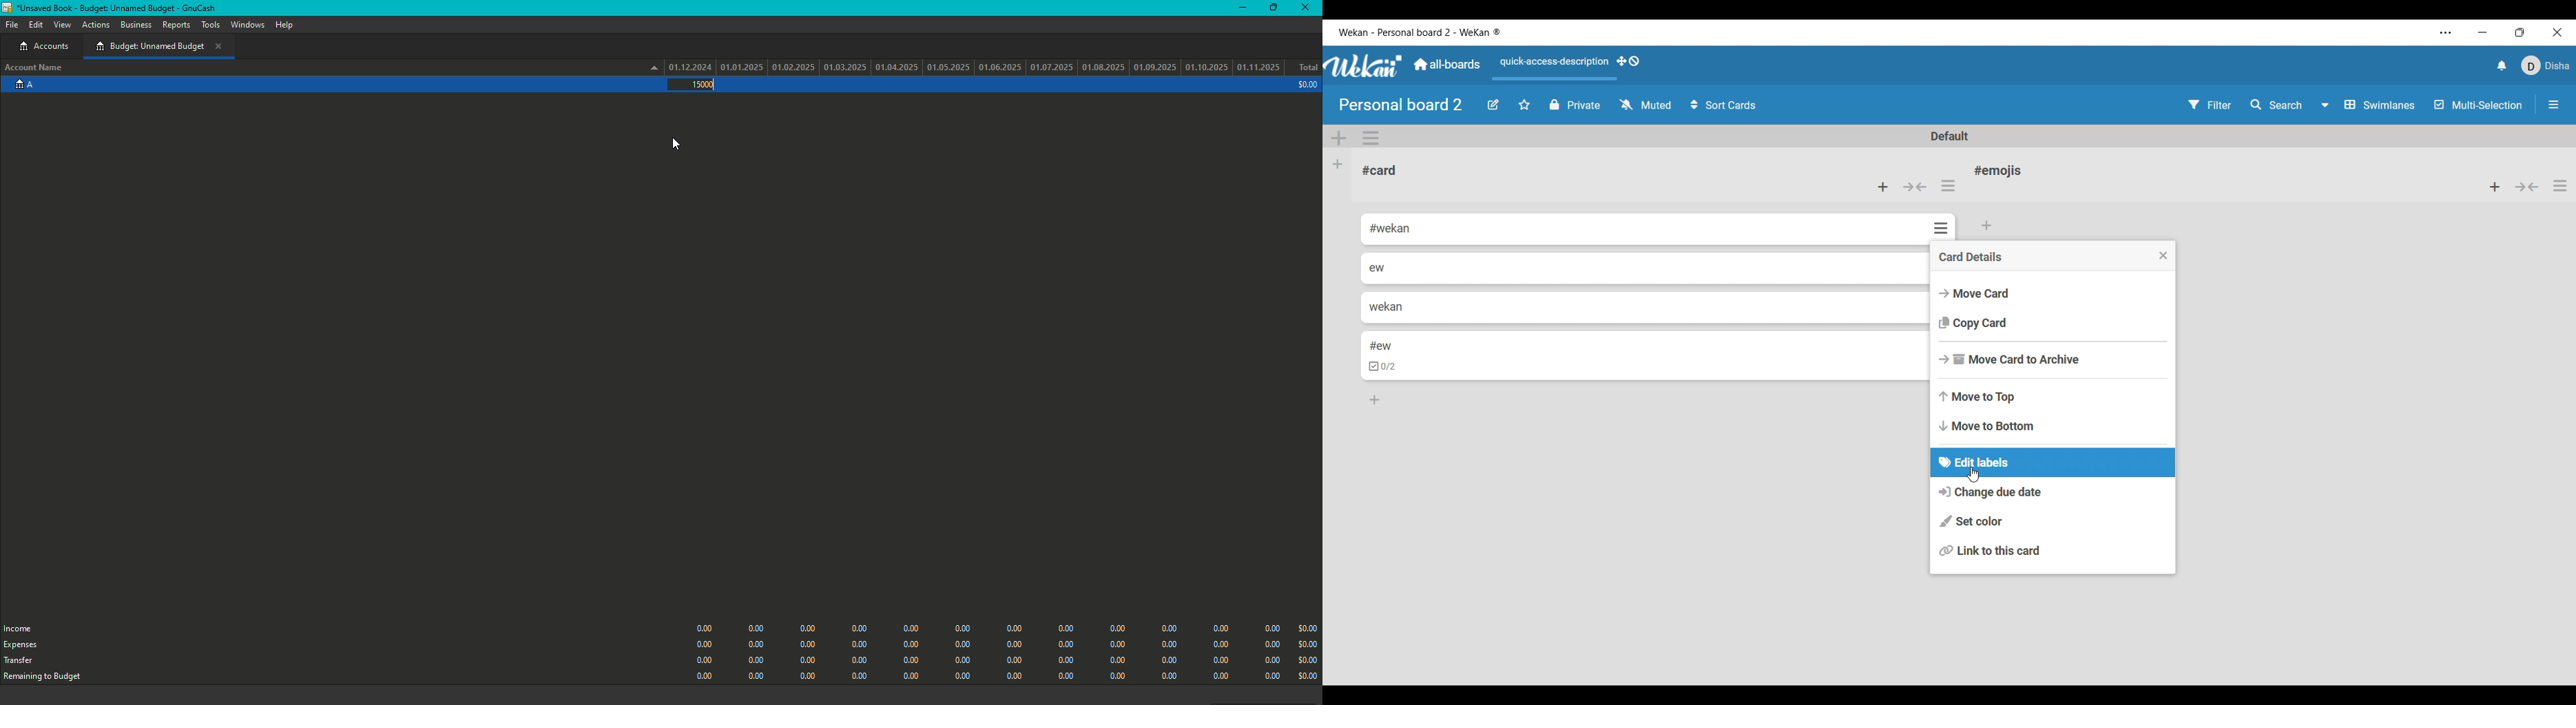 This screenshot has width=2576, height=728. What do you see at coordinates (2052, 551) in the screenshot?
I see `Link to this card` at bounding box center [2052, 551].